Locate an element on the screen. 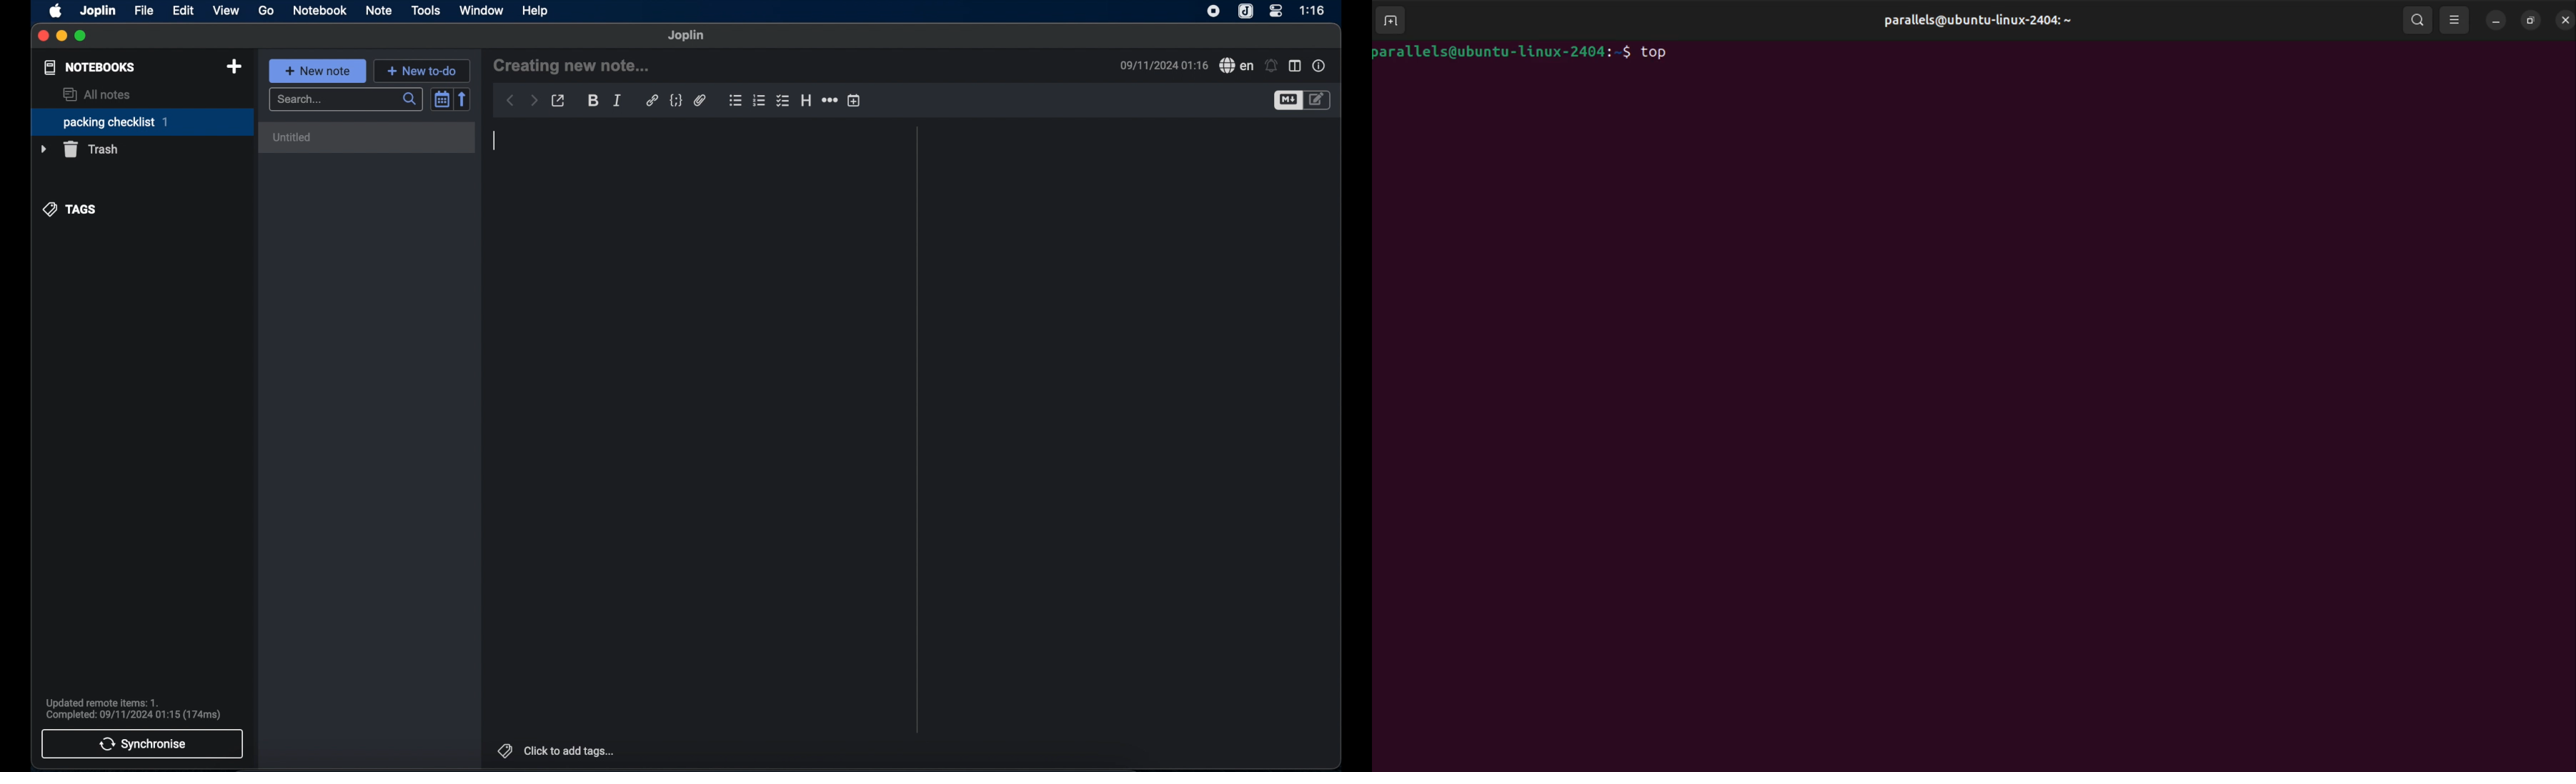 The height and width of the screenshot is (784, 2576). bulleted checklist is located at coordinates (782, 102).